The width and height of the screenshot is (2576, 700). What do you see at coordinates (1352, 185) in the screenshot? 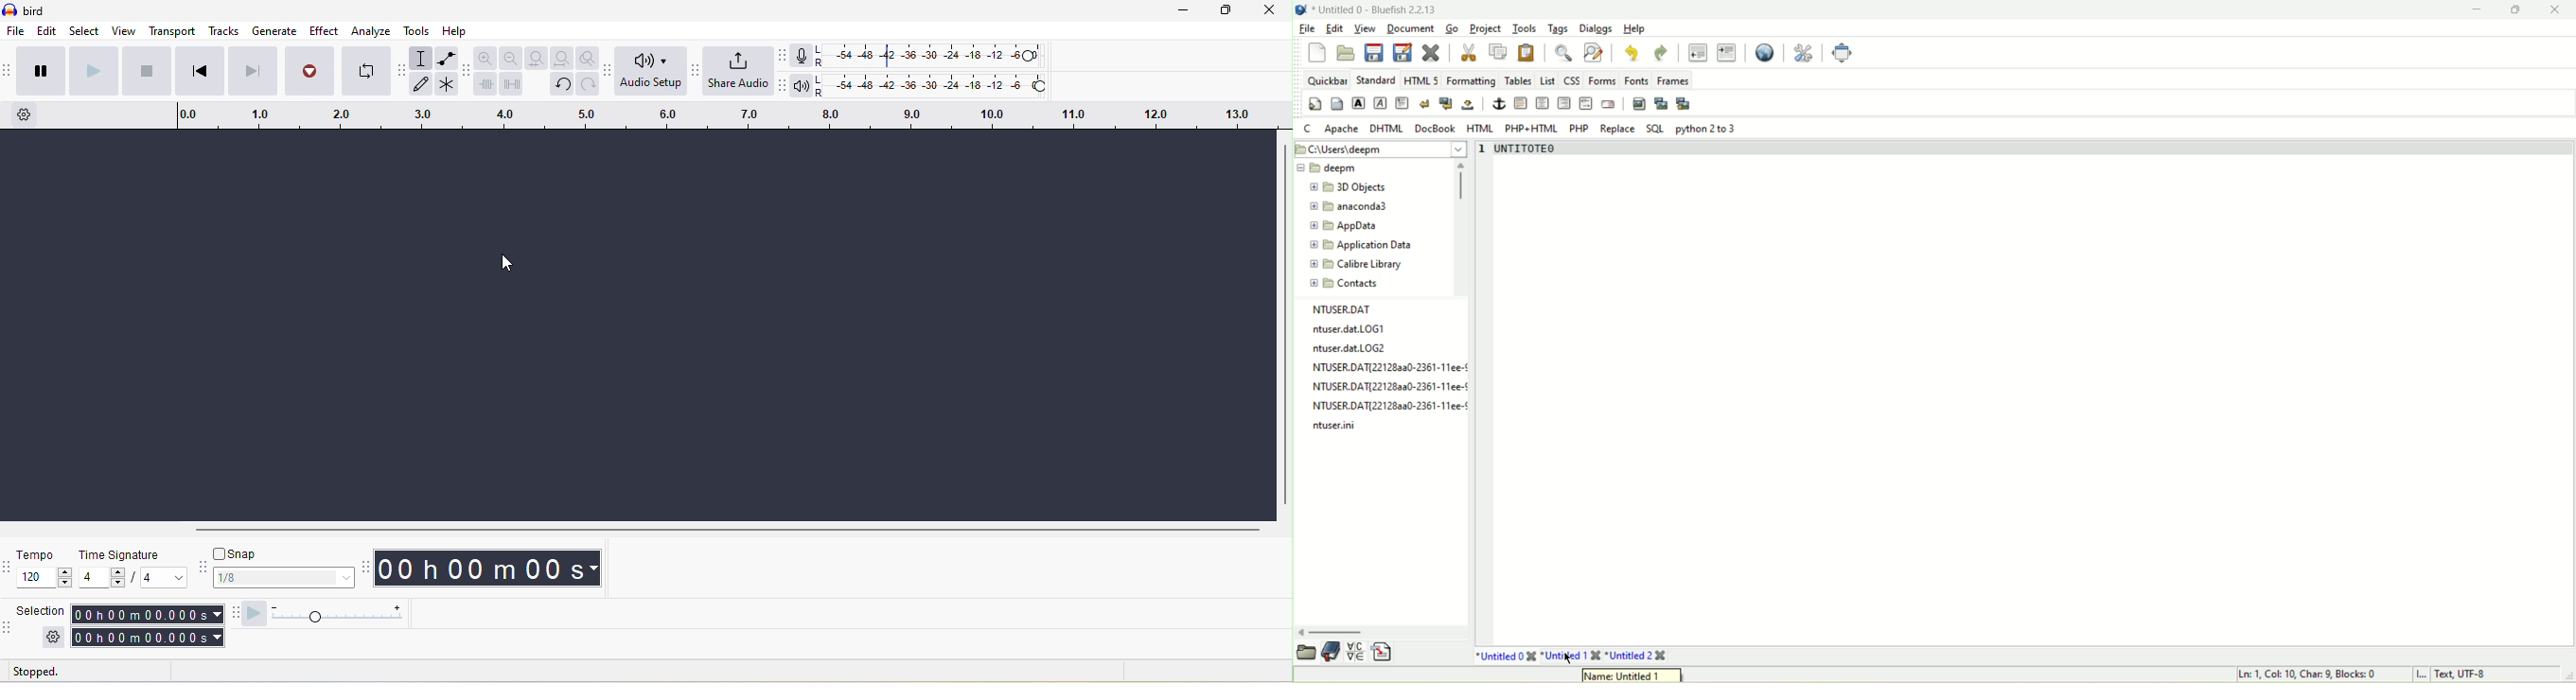
I see `3D objects` at bounding box center [1352, 185].